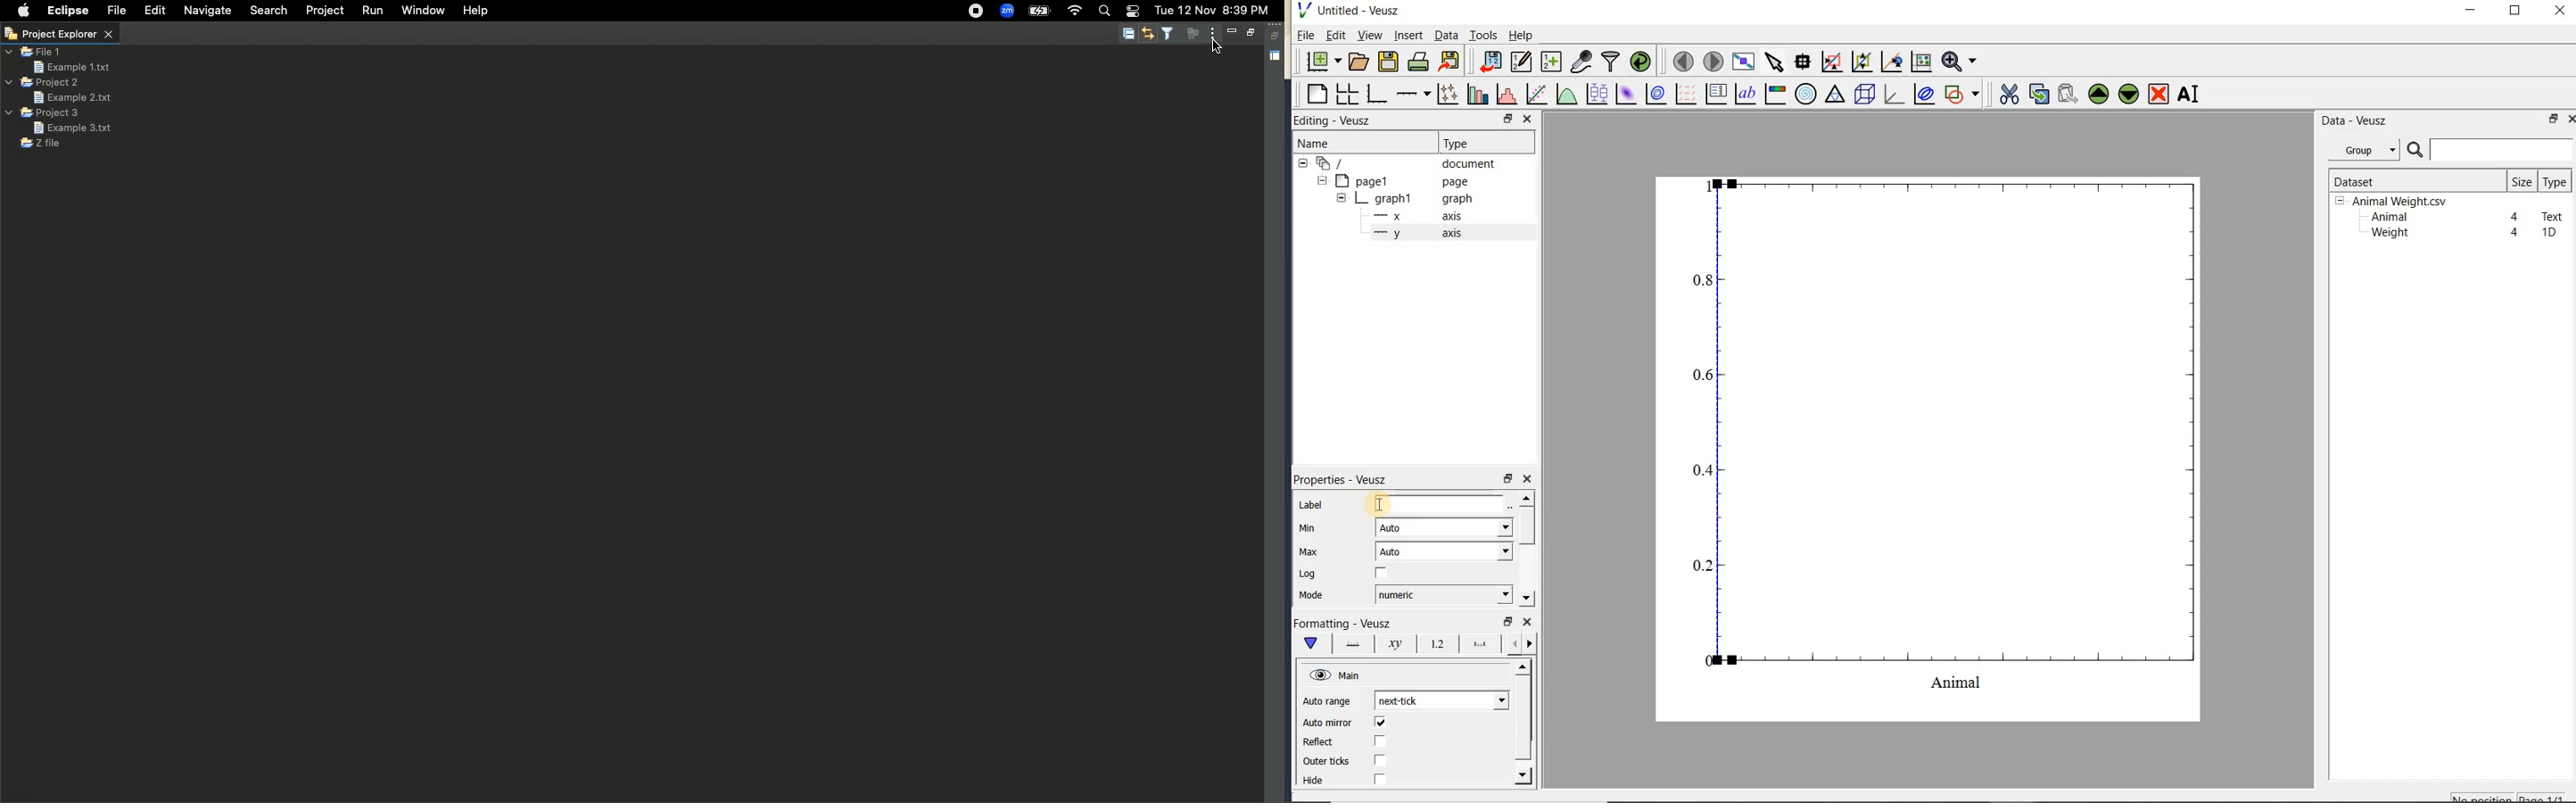 This screenshot has width=2576, height=812. Describe the element at coordinates (1381, 760) in the screenshot. I see `check/uncheck` at that location.